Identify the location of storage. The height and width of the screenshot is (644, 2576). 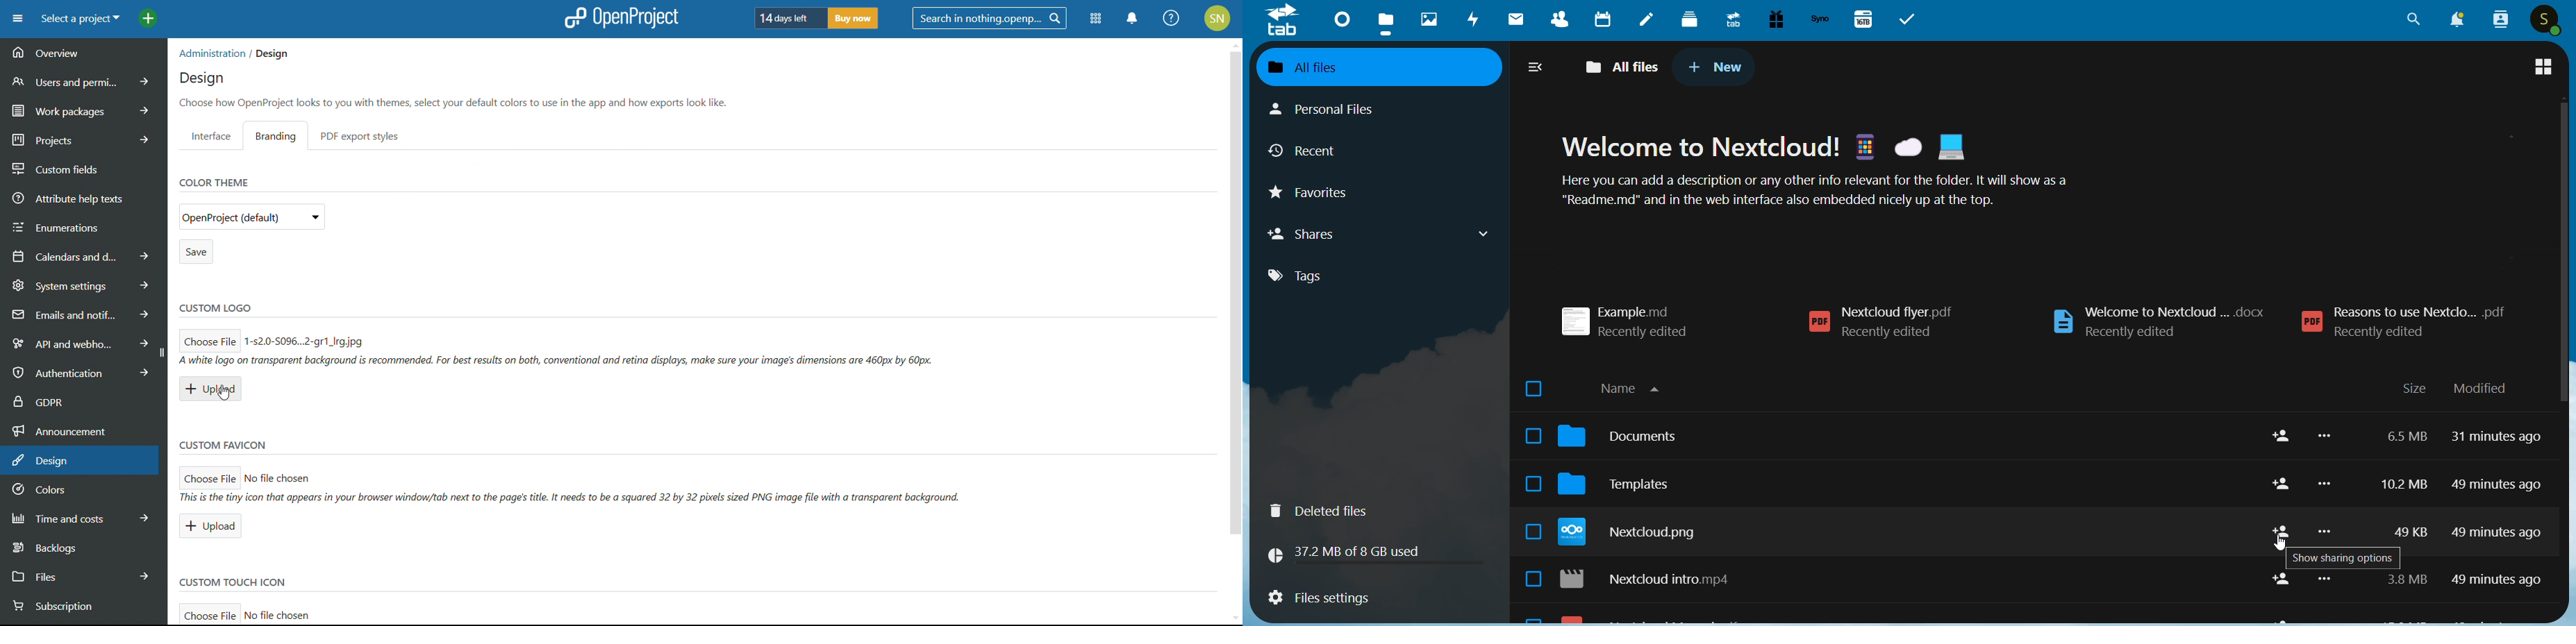
(1350, 552).